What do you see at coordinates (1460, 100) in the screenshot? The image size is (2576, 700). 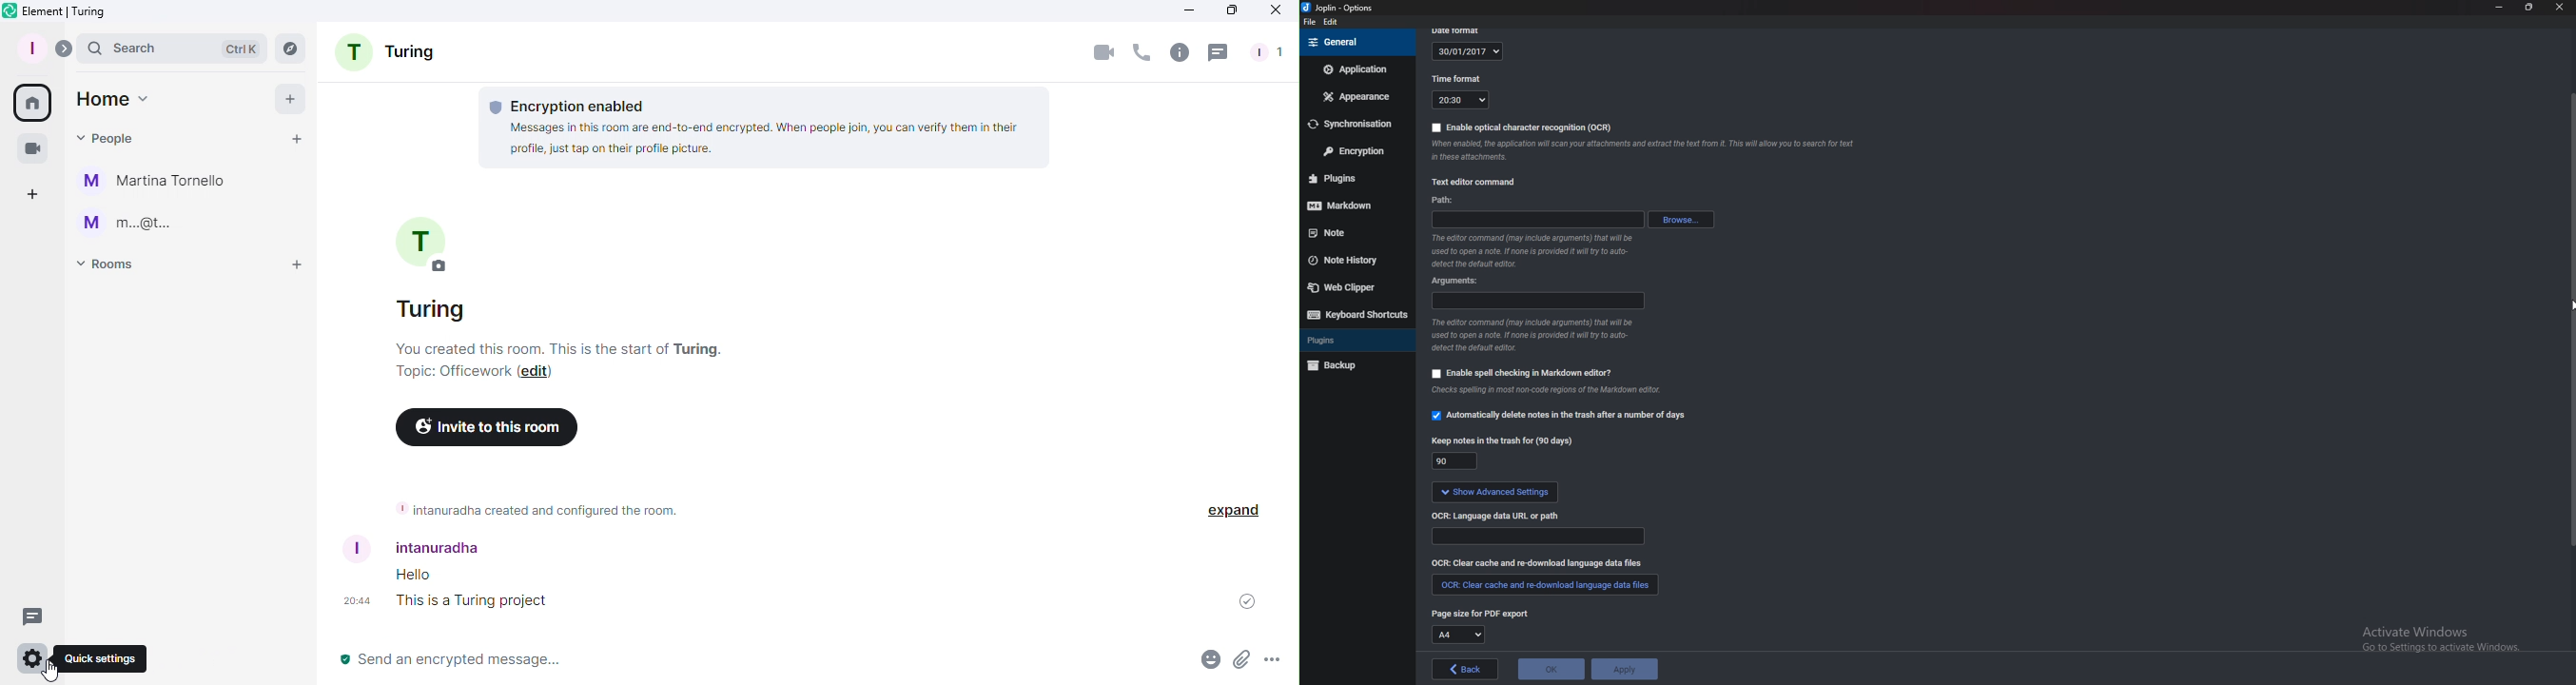 I see `20:30` at bounding box center [1460, 100].